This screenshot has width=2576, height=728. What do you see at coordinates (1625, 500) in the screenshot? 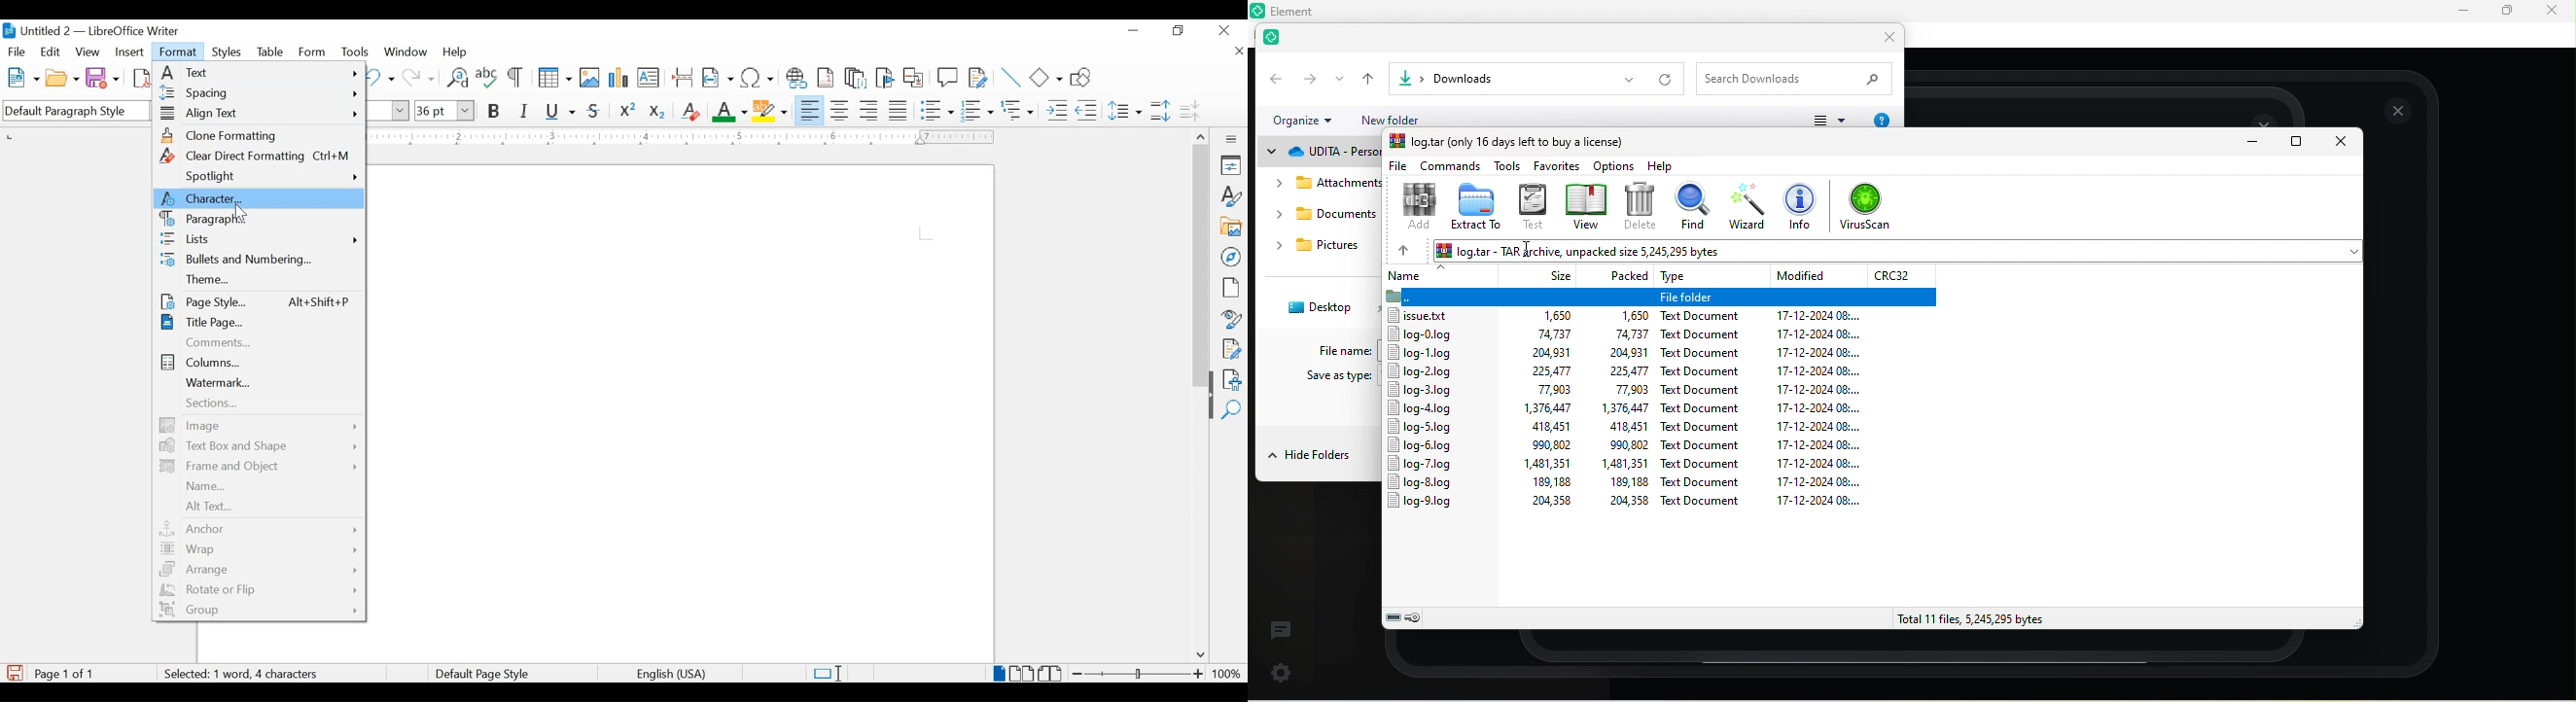
I see `204,358` at bounding box center [1625, 500].